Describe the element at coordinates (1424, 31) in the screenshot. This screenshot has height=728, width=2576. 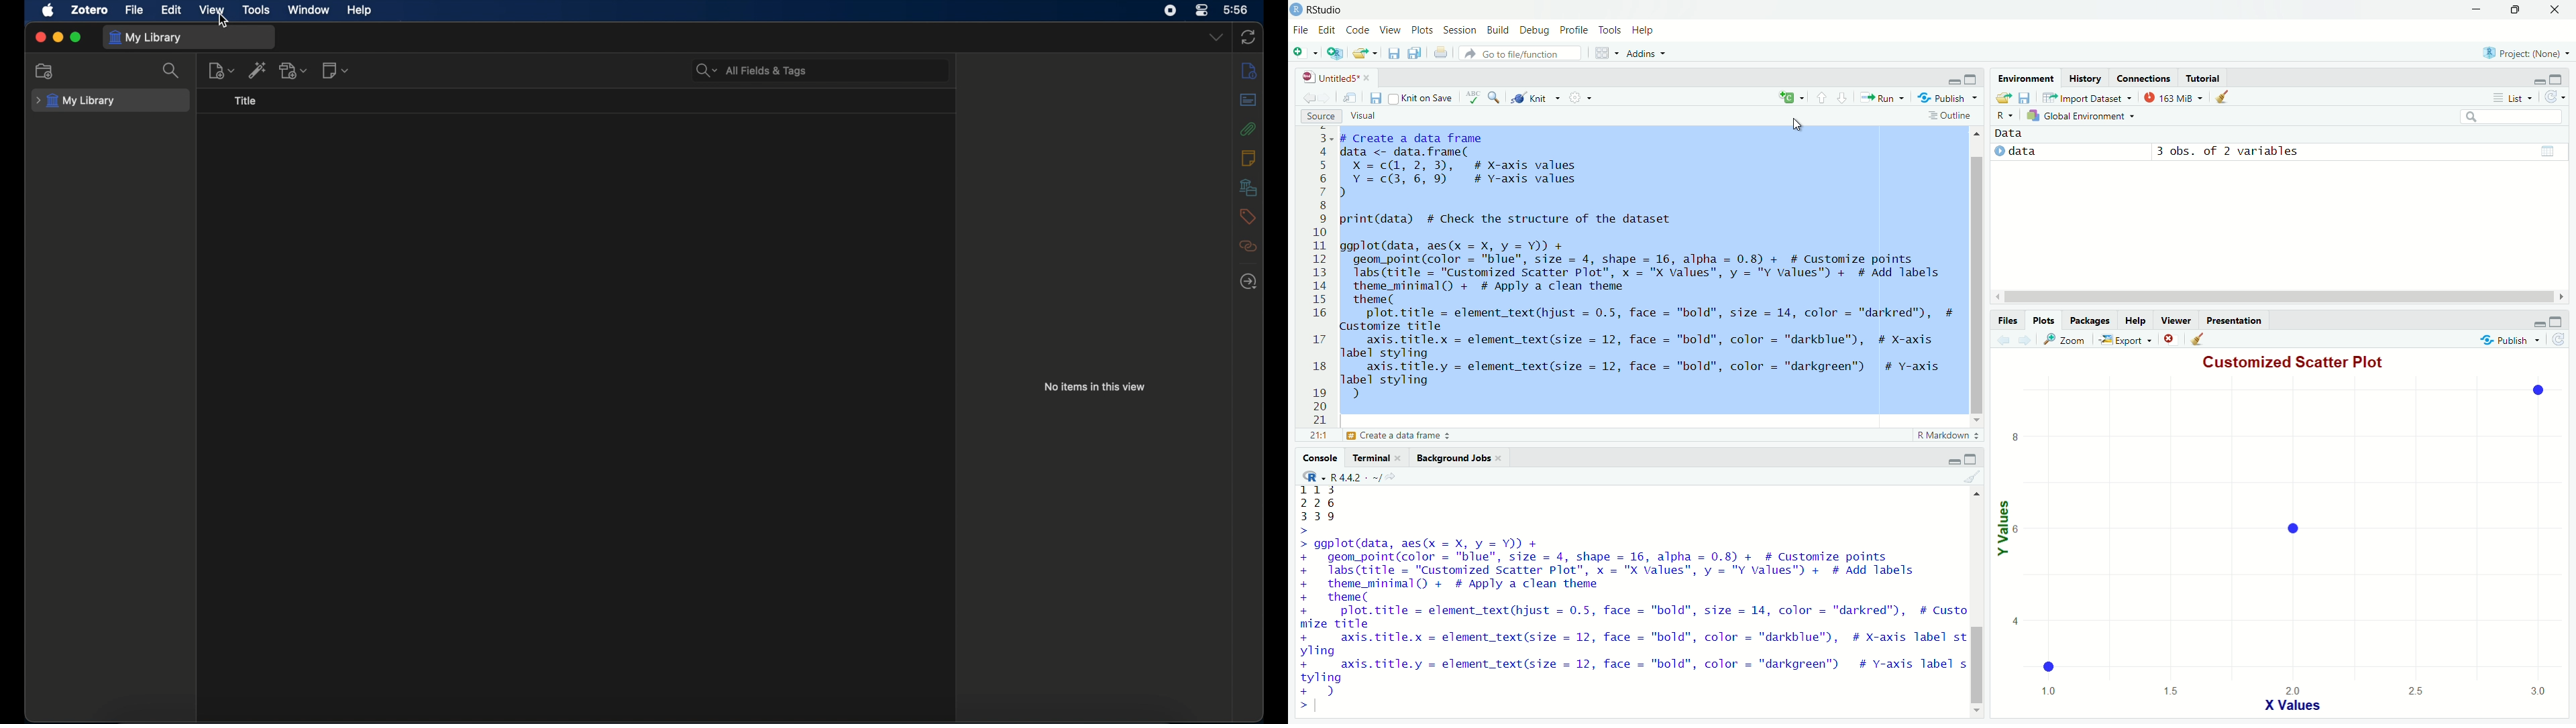
I see `Plots` at that location.